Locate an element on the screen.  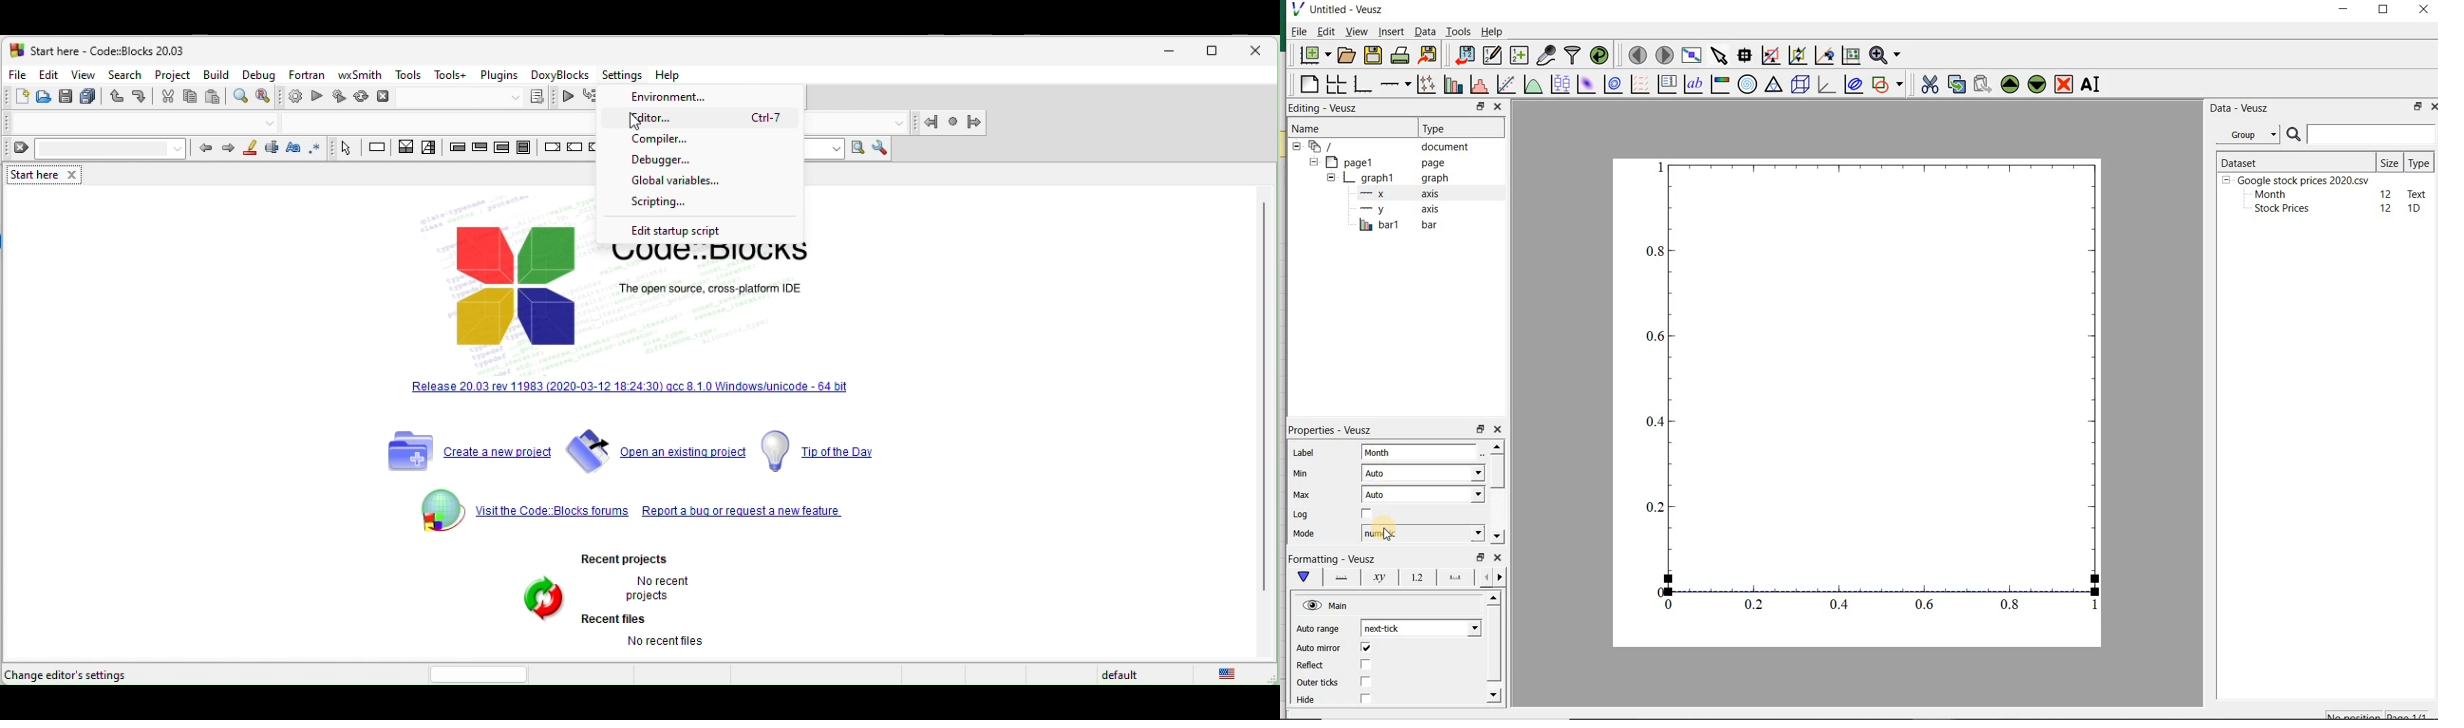
debugger is located at coordinates (681, 160).